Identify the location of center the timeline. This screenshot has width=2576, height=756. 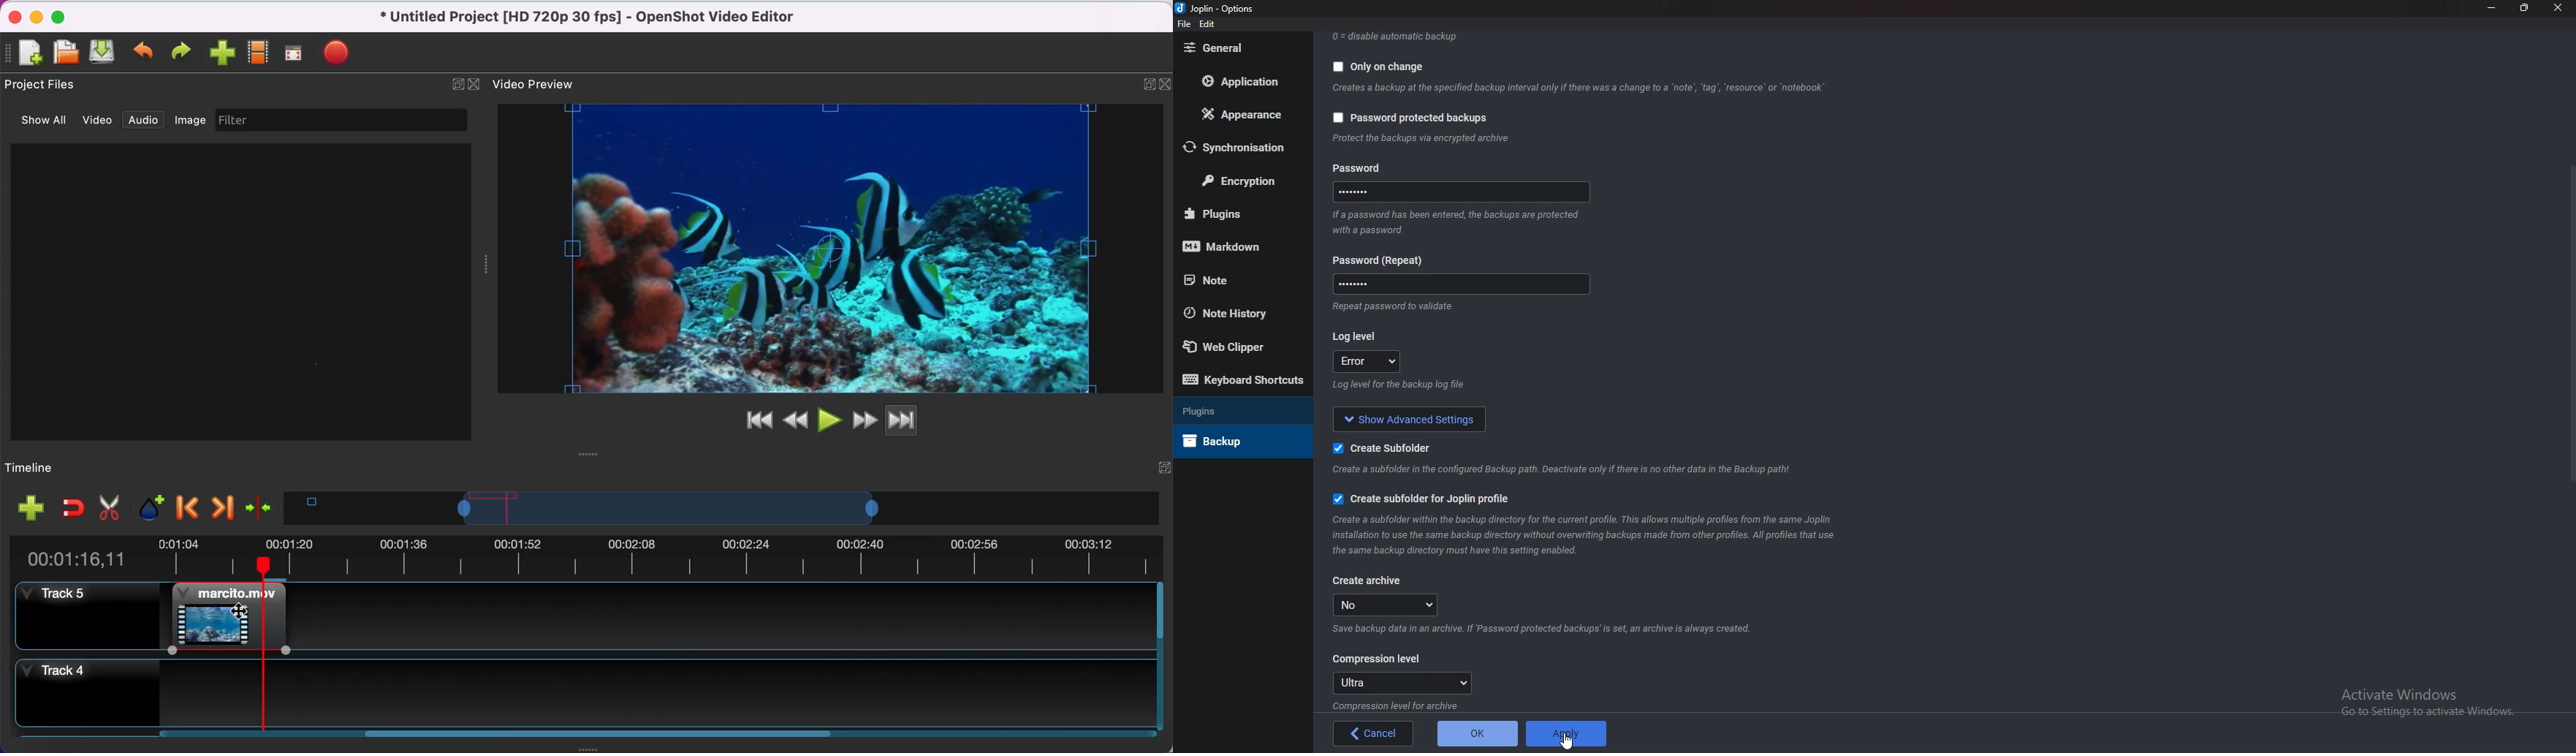
(262, 507).